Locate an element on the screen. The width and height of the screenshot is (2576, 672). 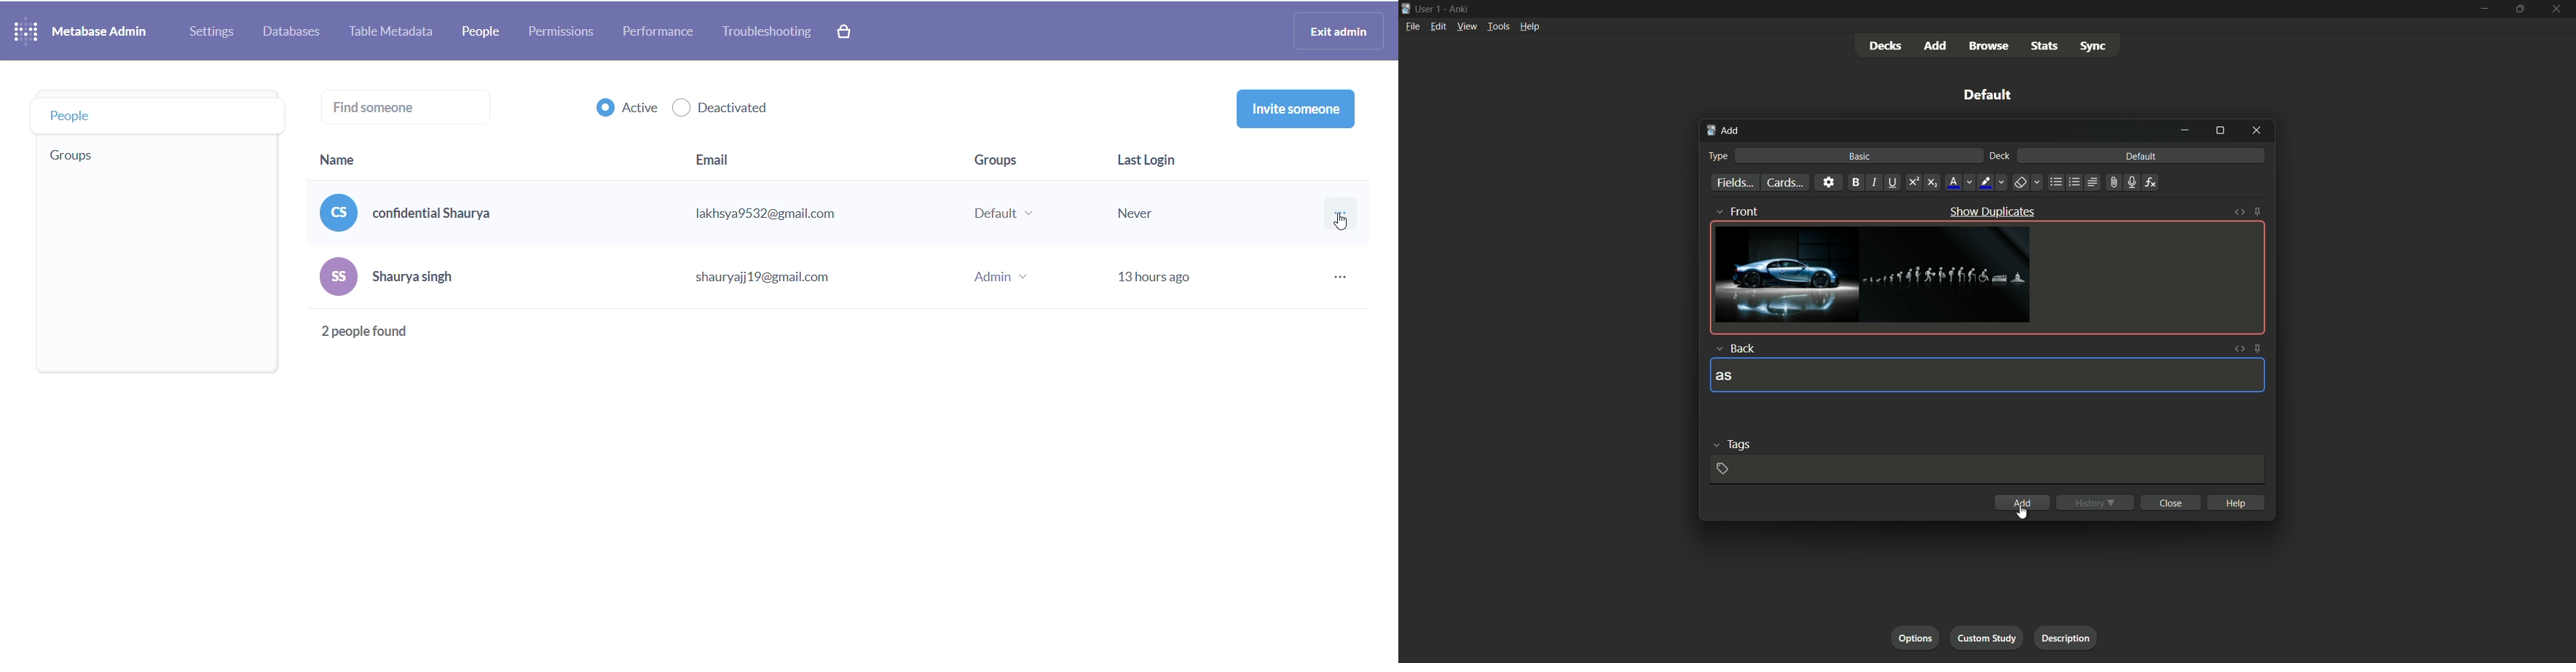
settings is located at coordinates (213, 31).